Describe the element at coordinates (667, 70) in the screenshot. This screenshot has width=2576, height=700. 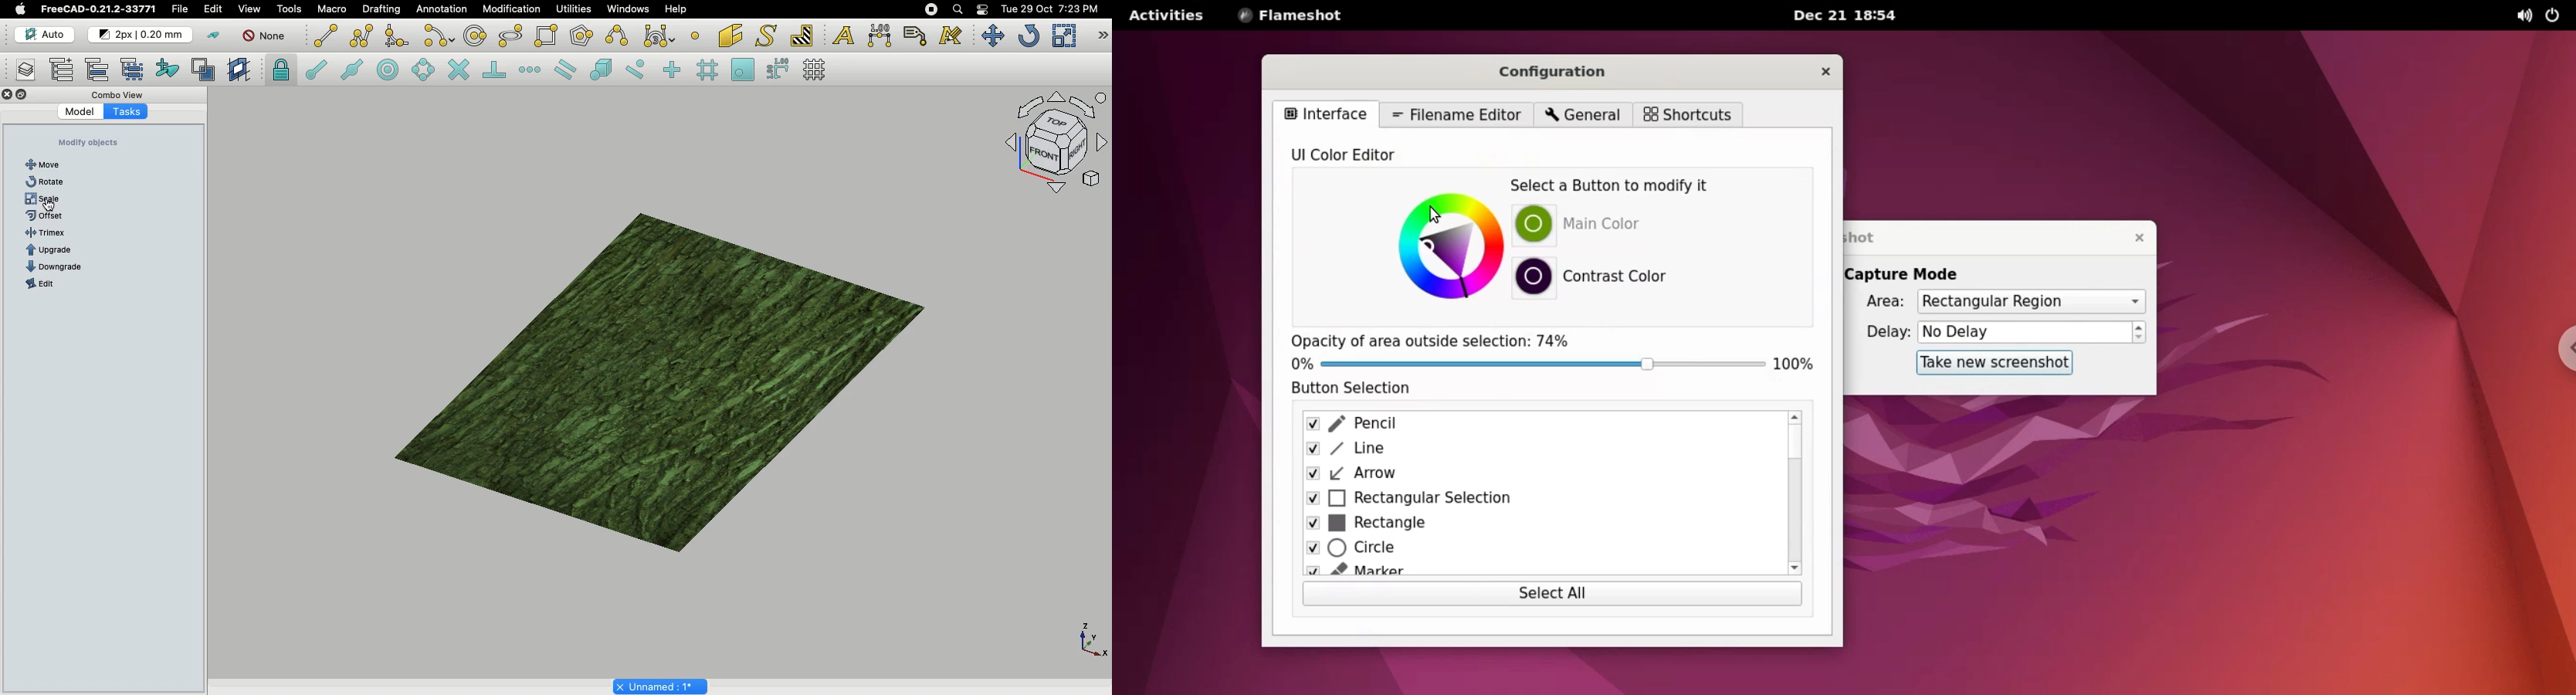
I see `Snap ortho` at that location.